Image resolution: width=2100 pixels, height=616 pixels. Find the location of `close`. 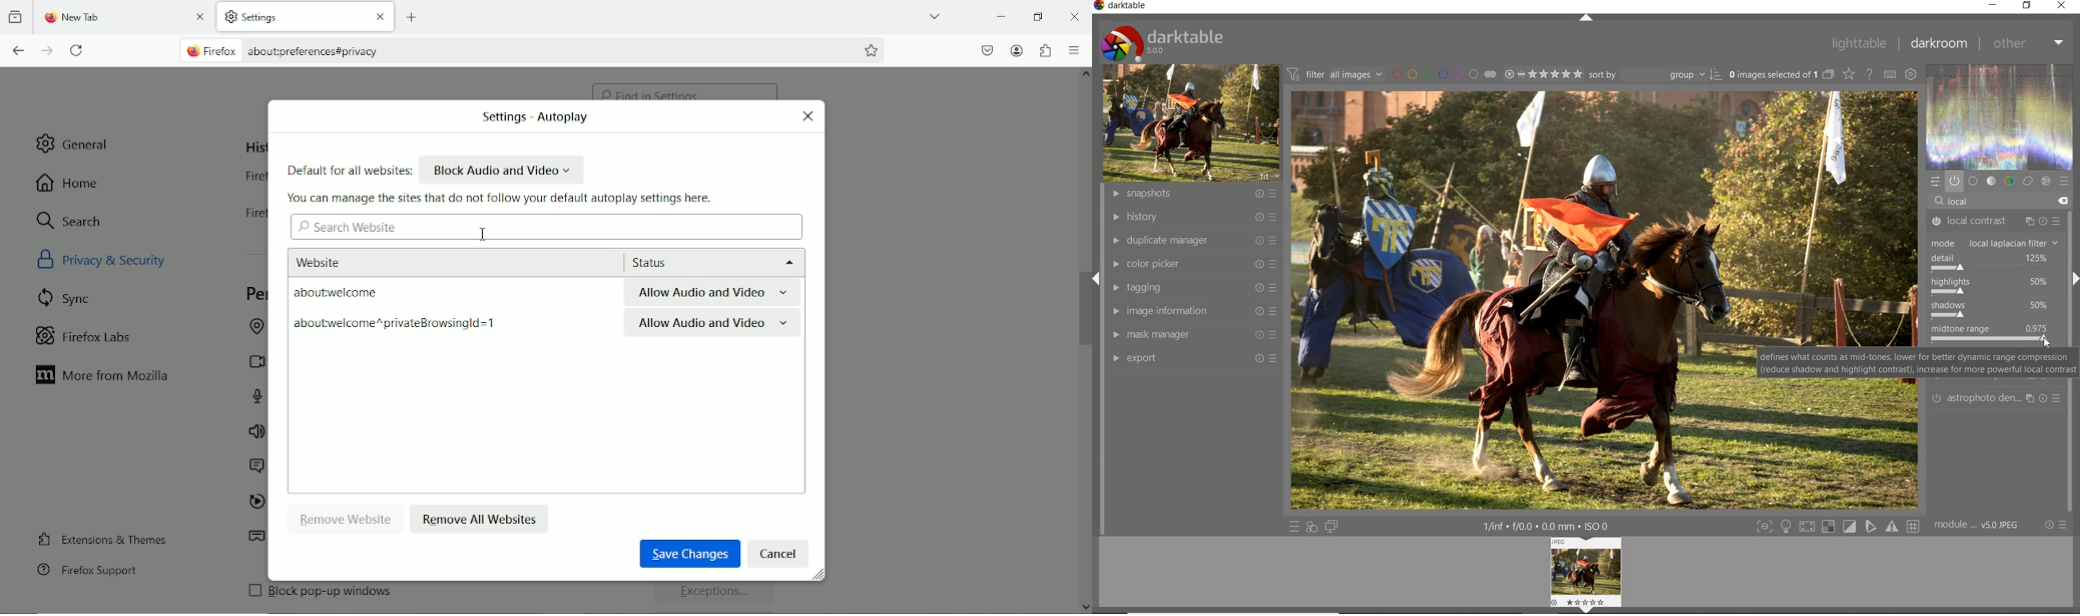

close is located at coordinates (808, 116).